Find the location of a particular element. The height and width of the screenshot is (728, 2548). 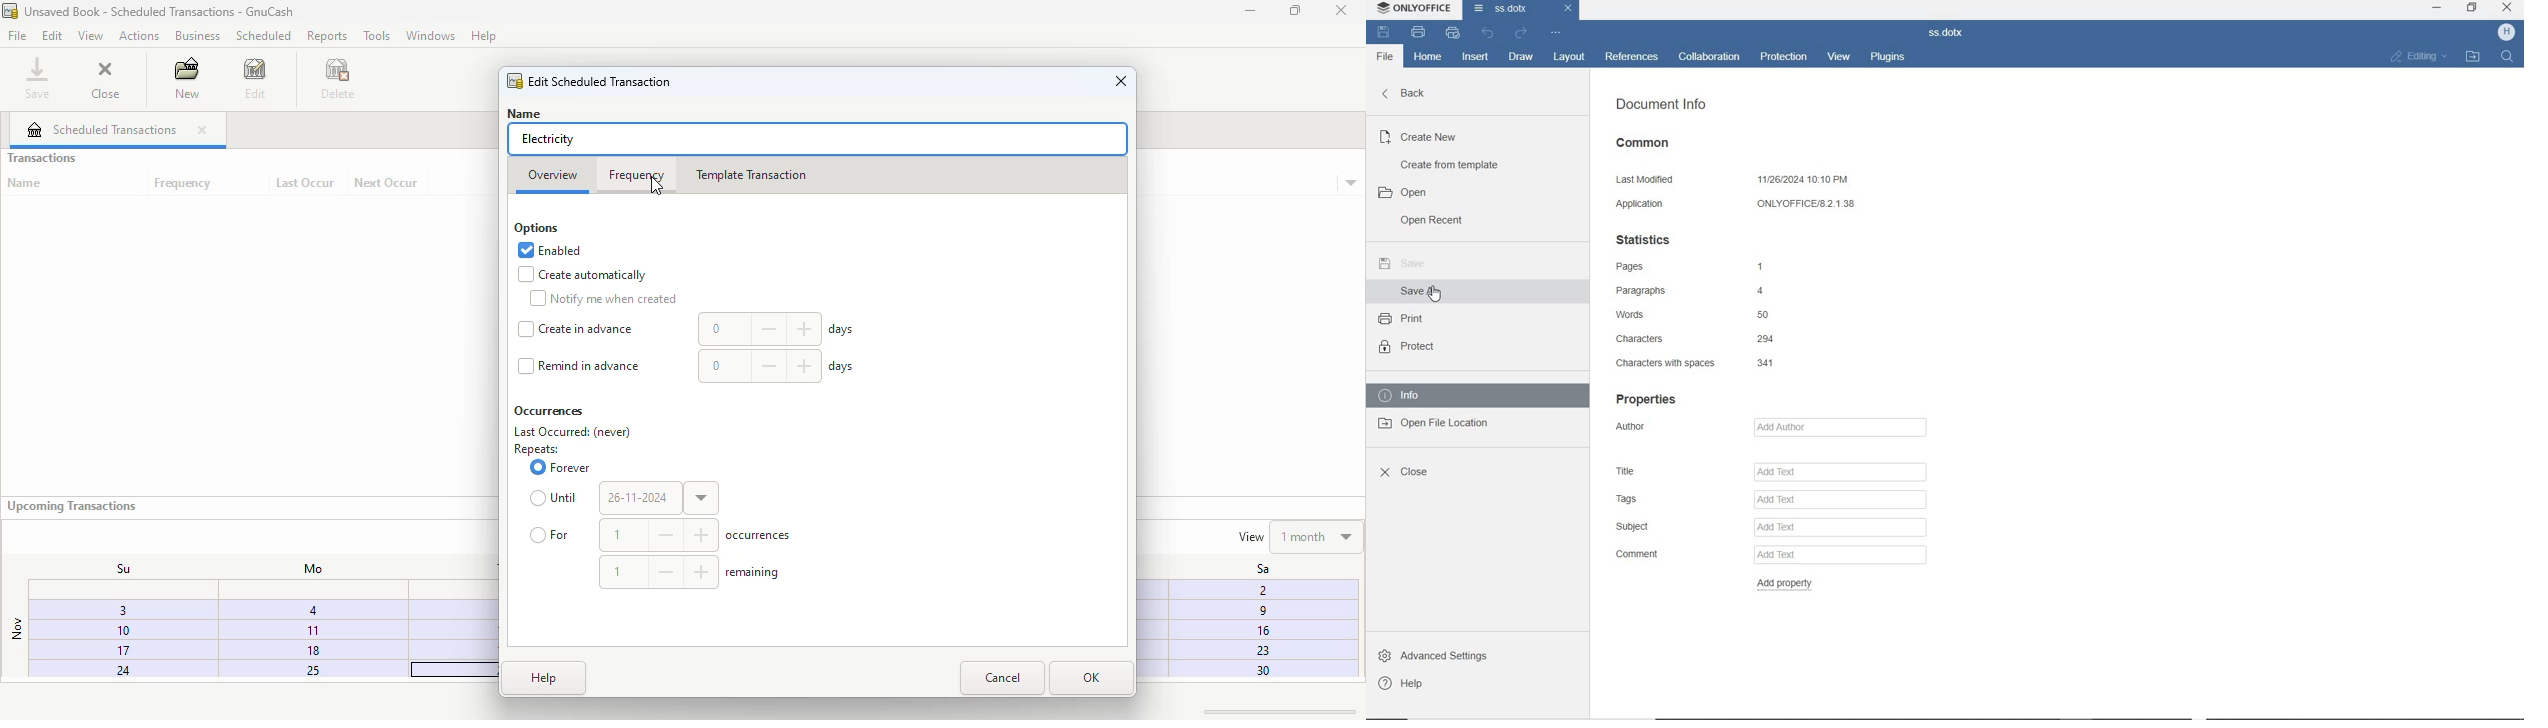

PRINT is located at coordinates (1409, 319).